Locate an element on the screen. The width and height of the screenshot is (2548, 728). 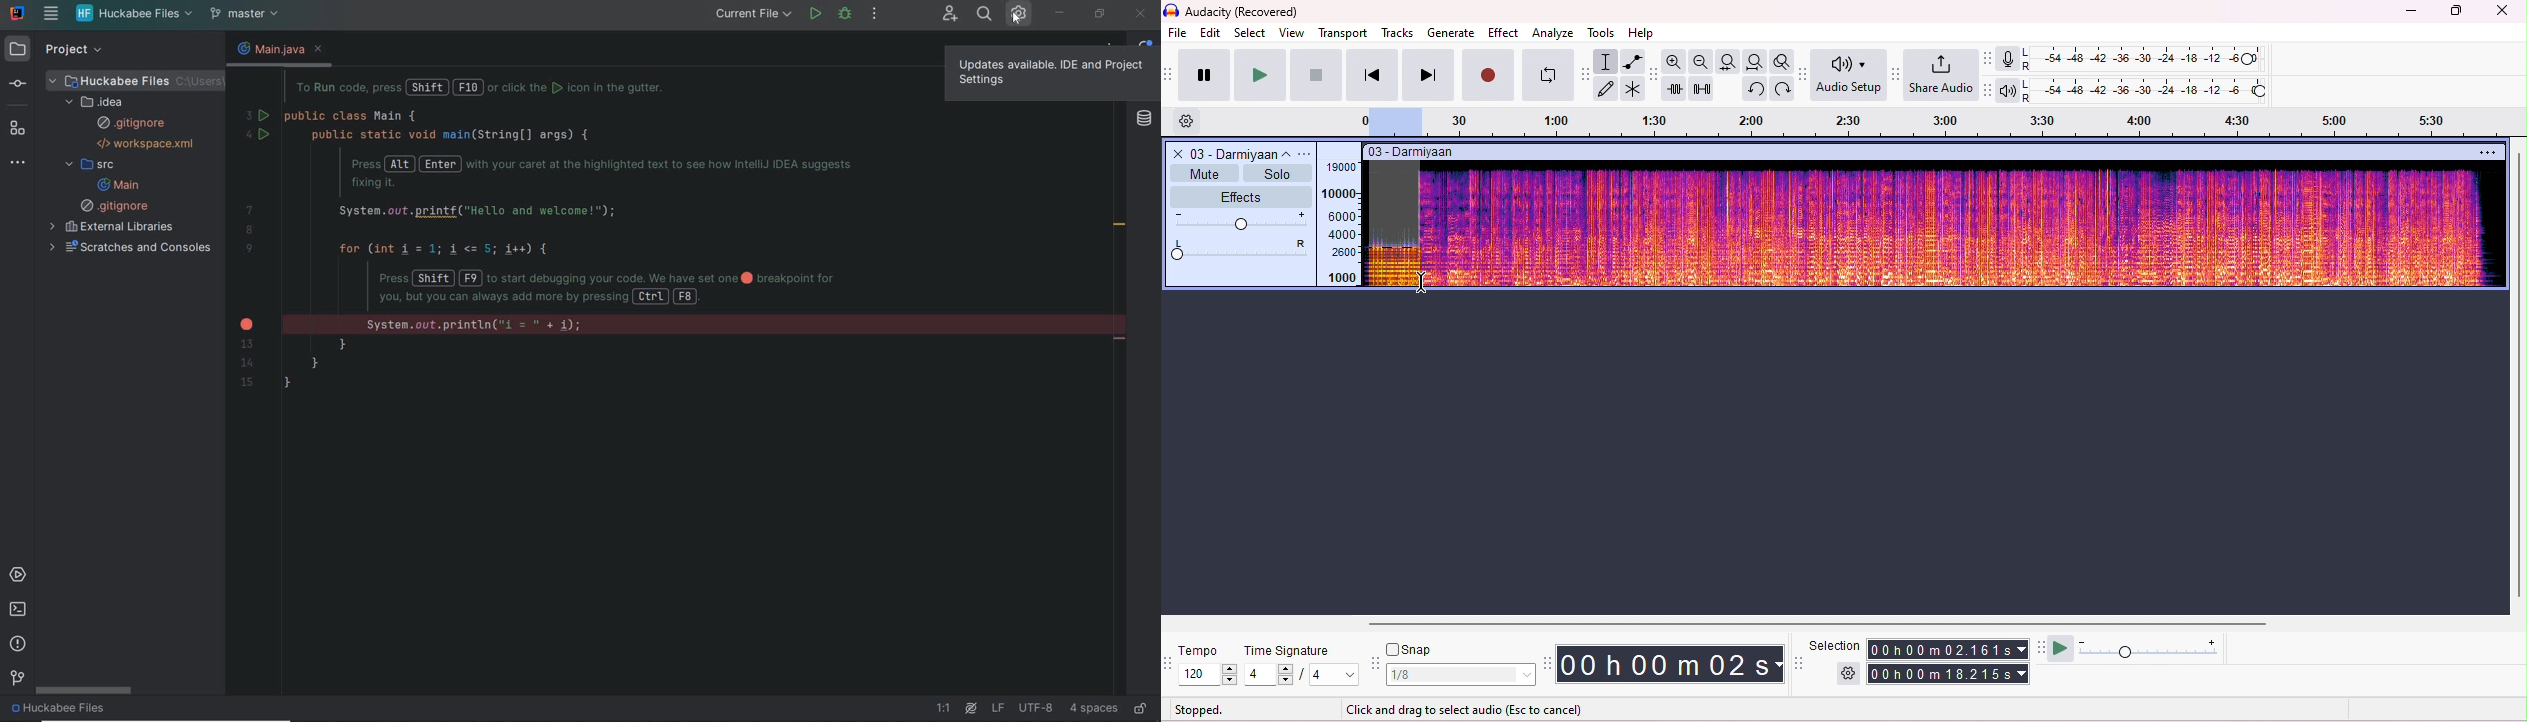
selection settings is located at coordinates (1849, 673).